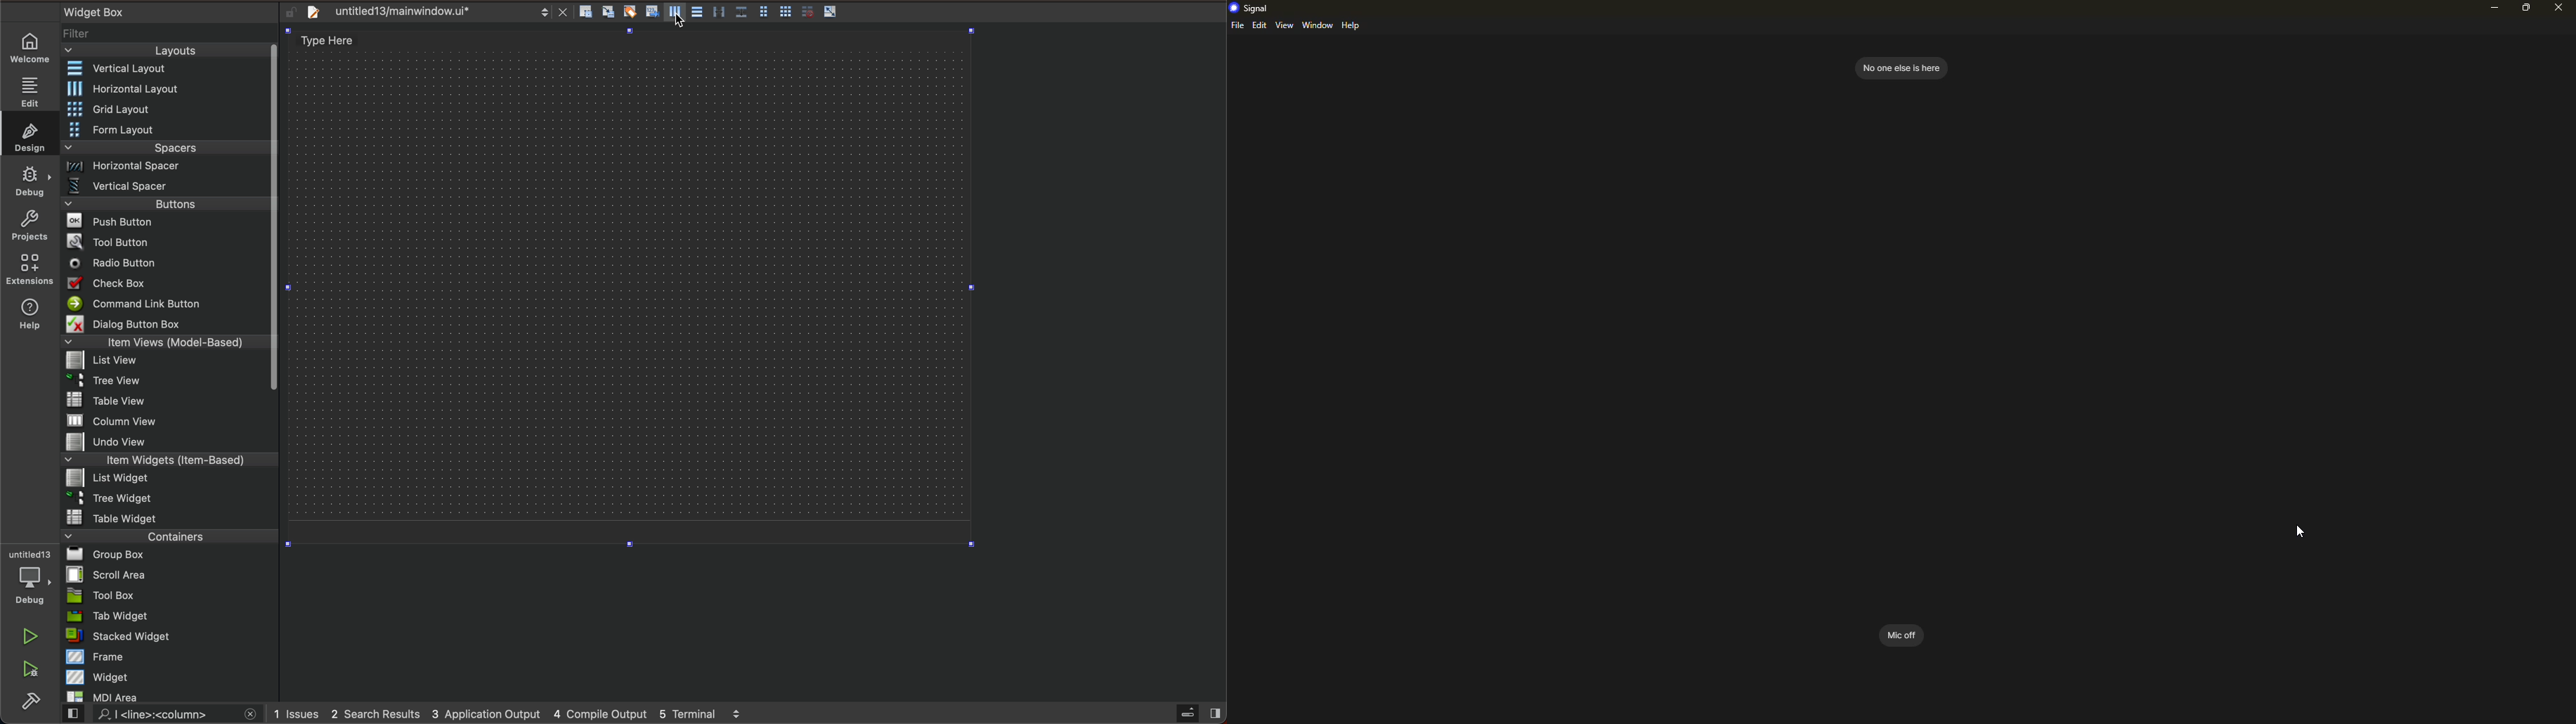  What do you see at coordinates (166, 596) in the screenshot?
I see `tool box` at bounding box center [166, 596].